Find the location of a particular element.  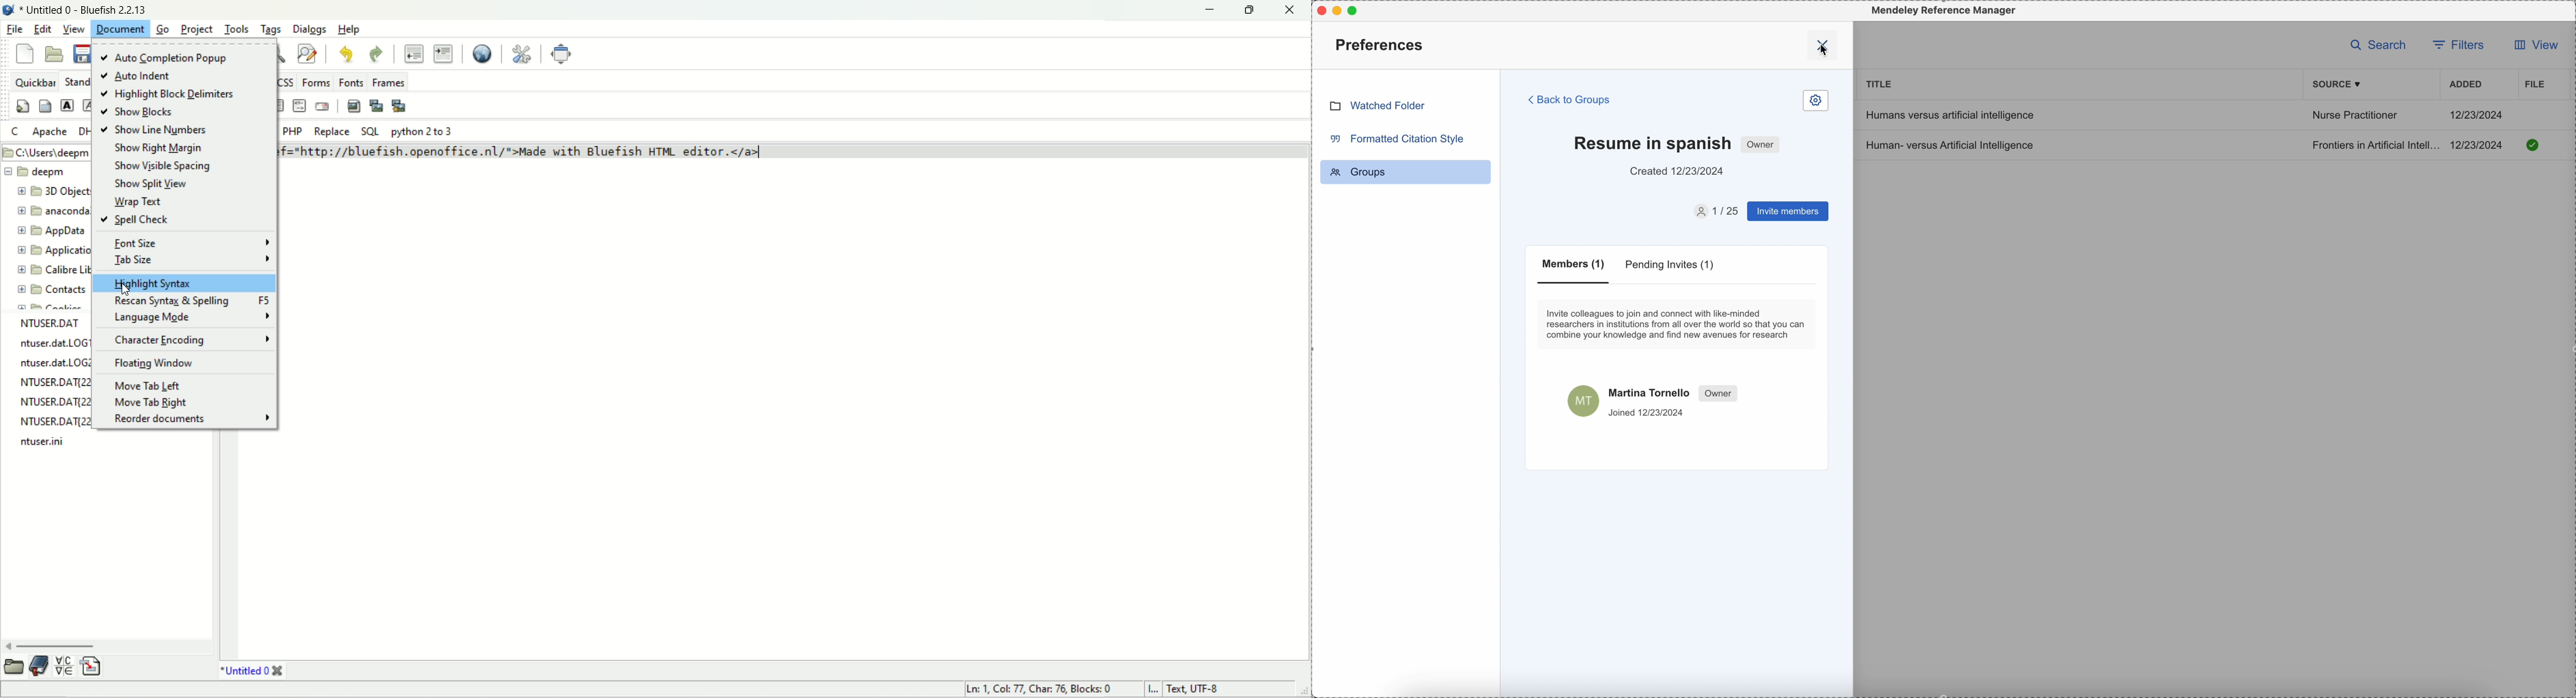

replace is located at coordinates (331, 132).